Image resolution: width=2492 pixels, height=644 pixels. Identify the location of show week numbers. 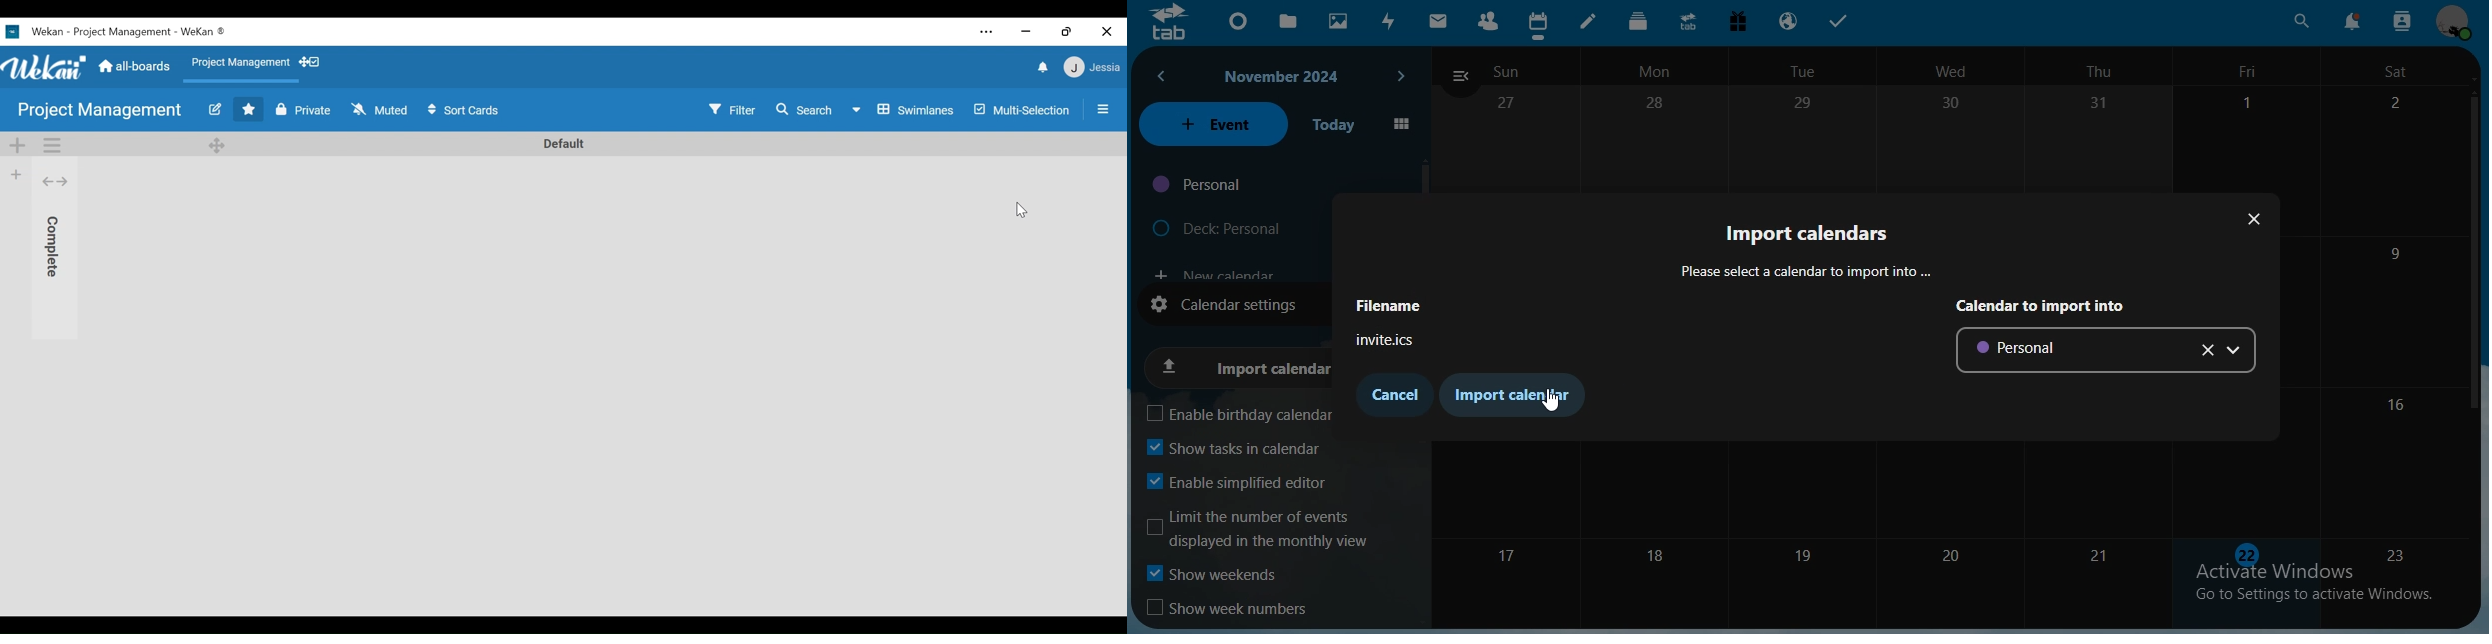
(1230, 609).